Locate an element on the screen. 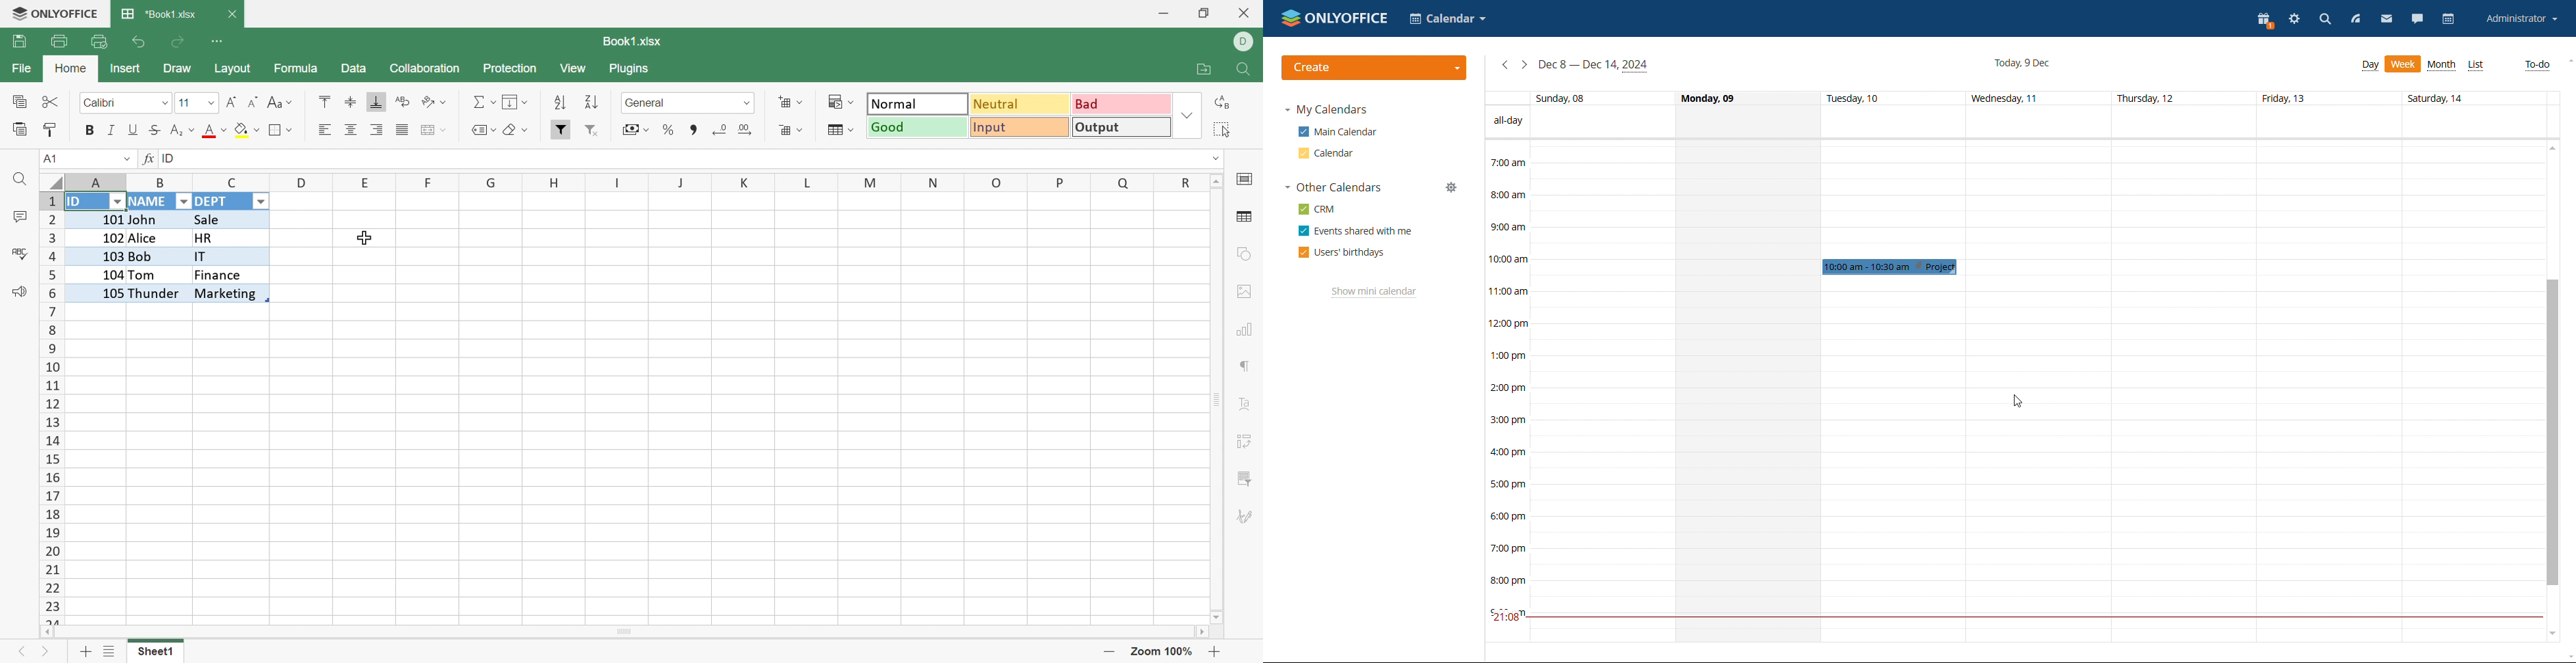  Summation is located at coordinates (478, 101).